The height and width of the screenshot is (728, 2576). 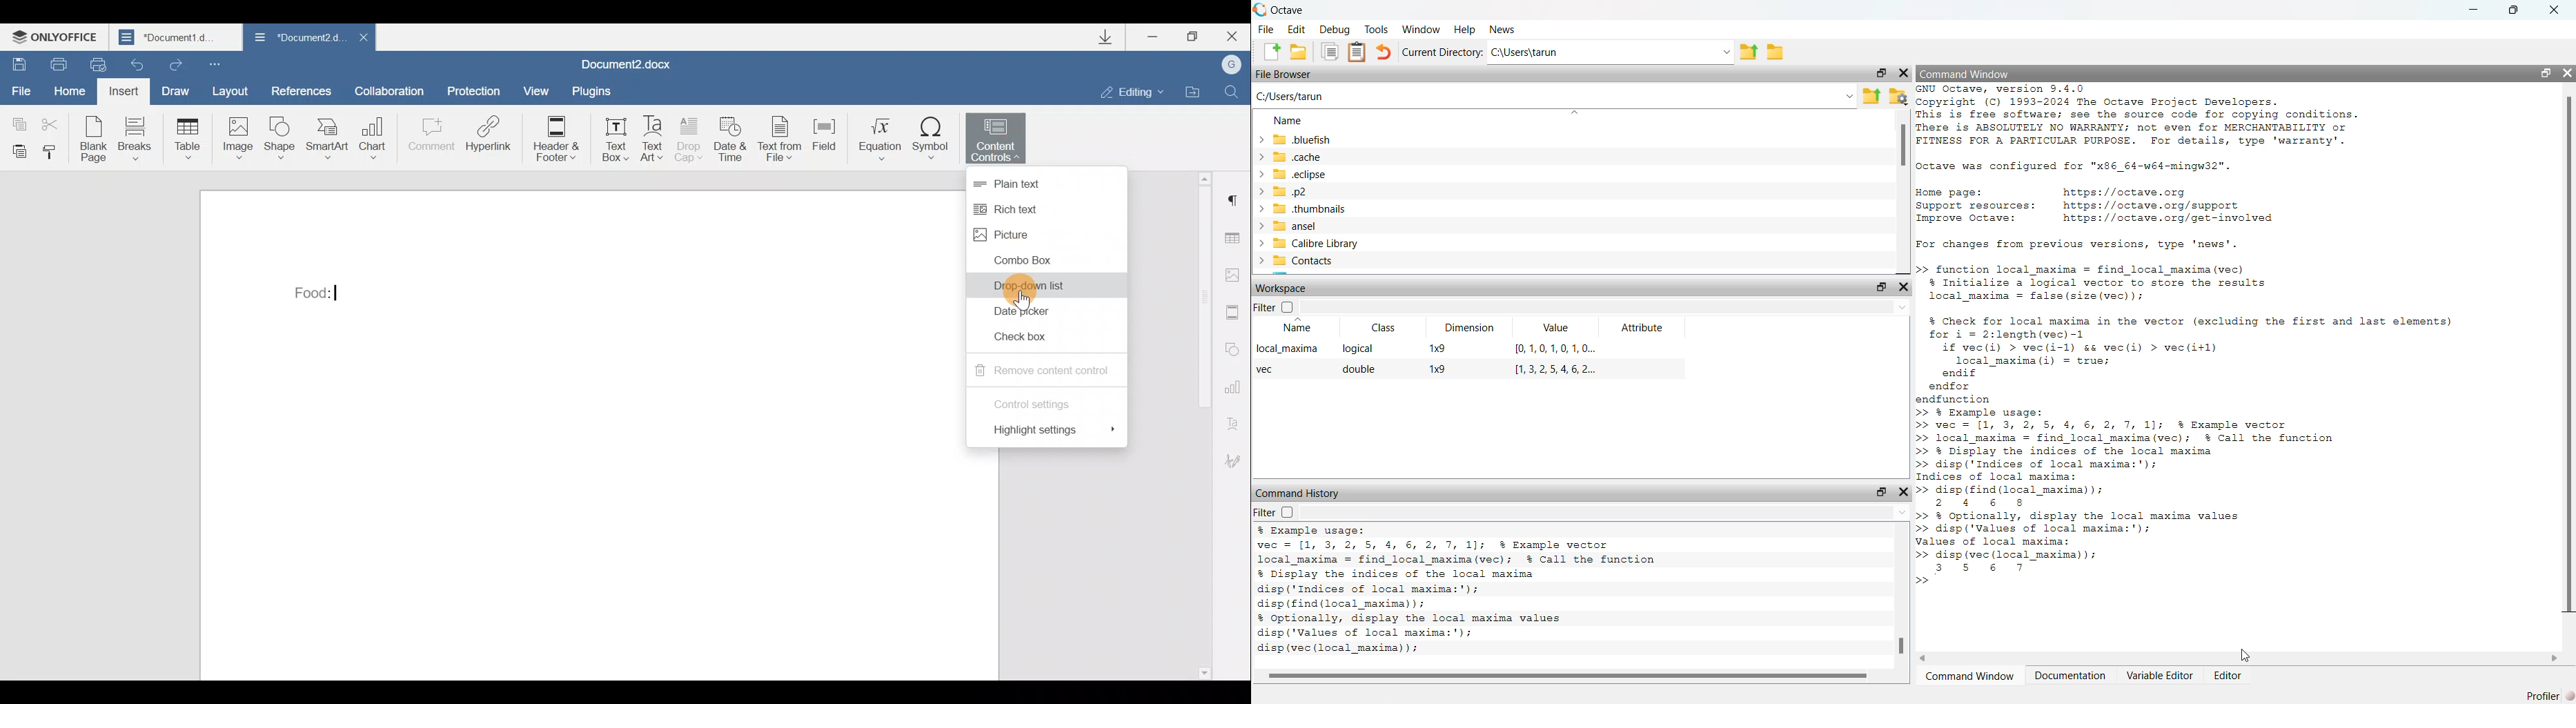 I want to click on Name, so click(x=1294, y=329).